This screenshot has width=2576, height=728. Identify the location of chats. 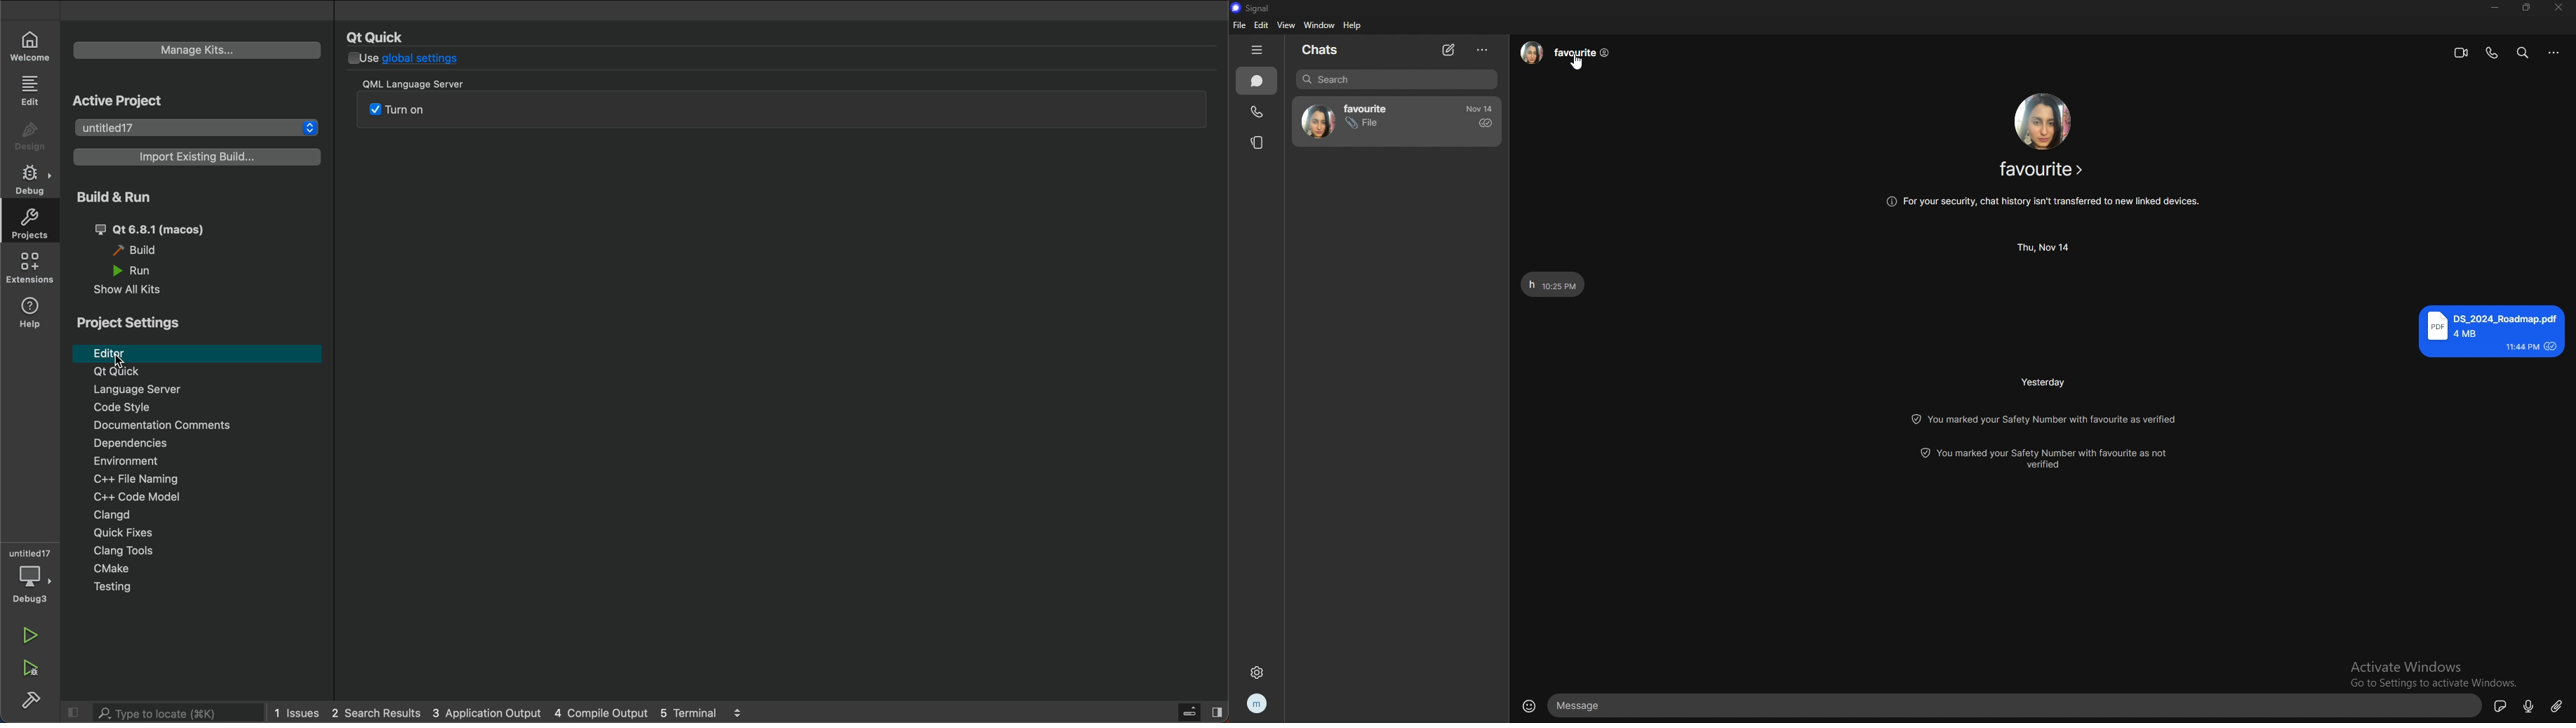
(1329, 49).